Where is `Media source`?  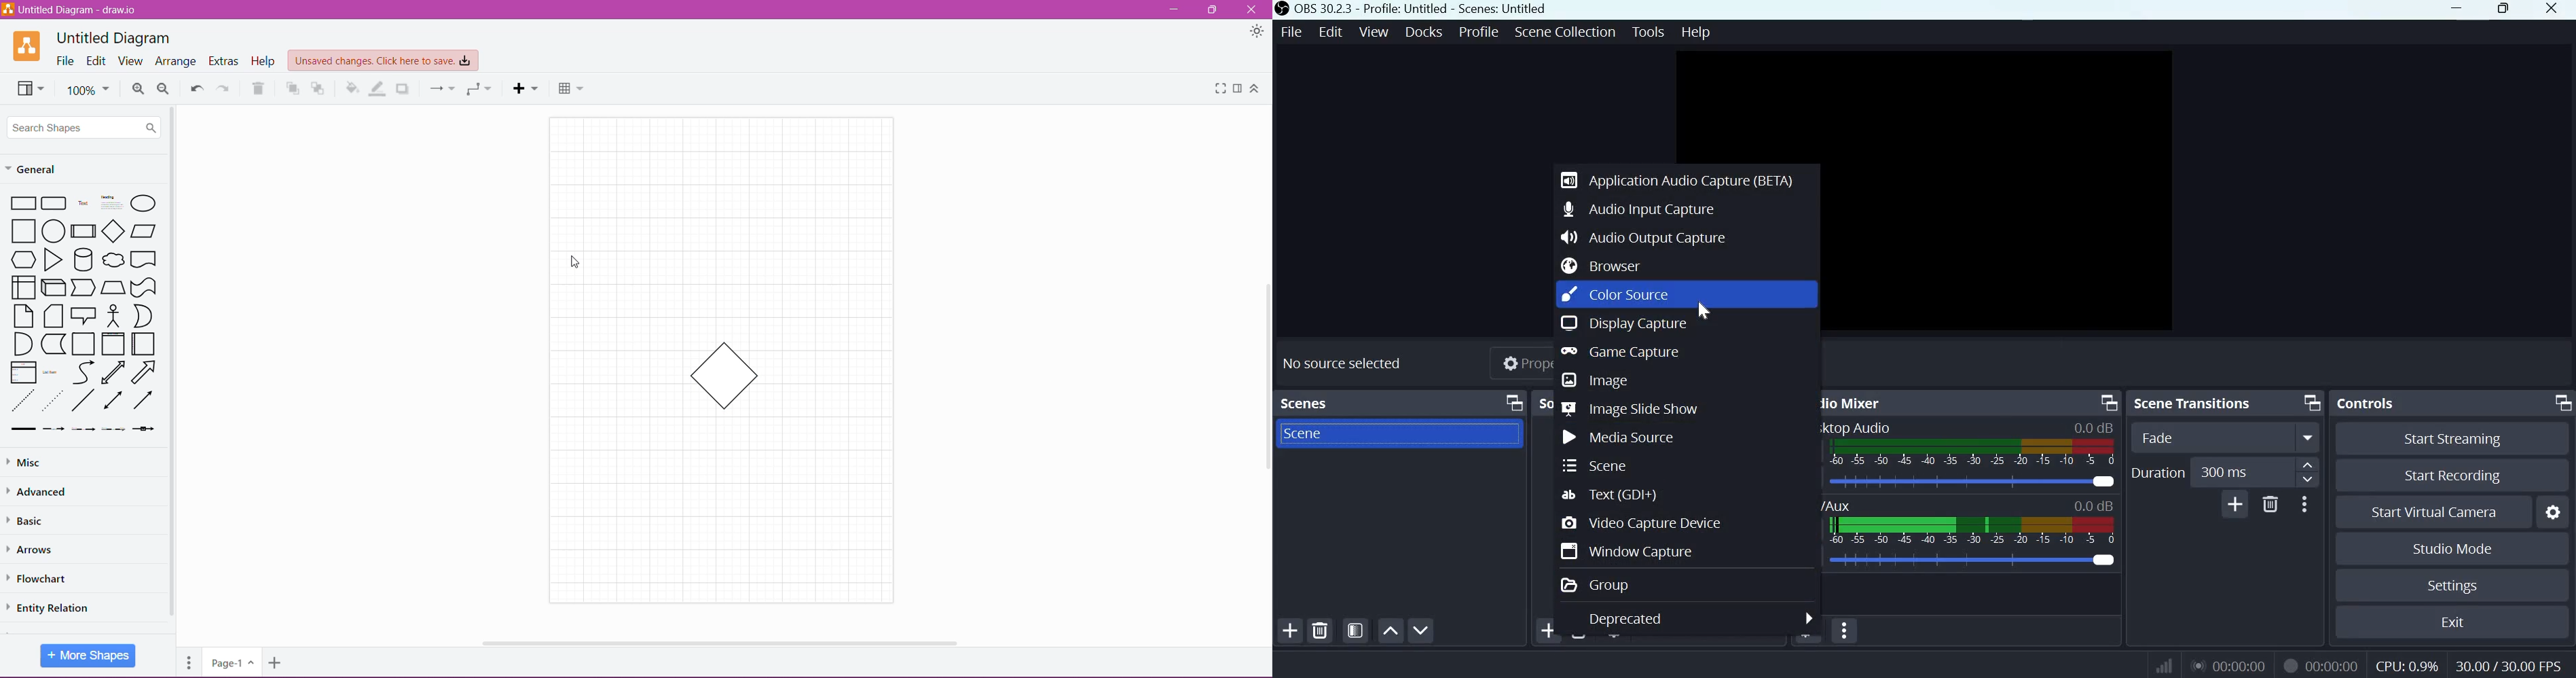
Media source is located at coordinates (1624, 436).